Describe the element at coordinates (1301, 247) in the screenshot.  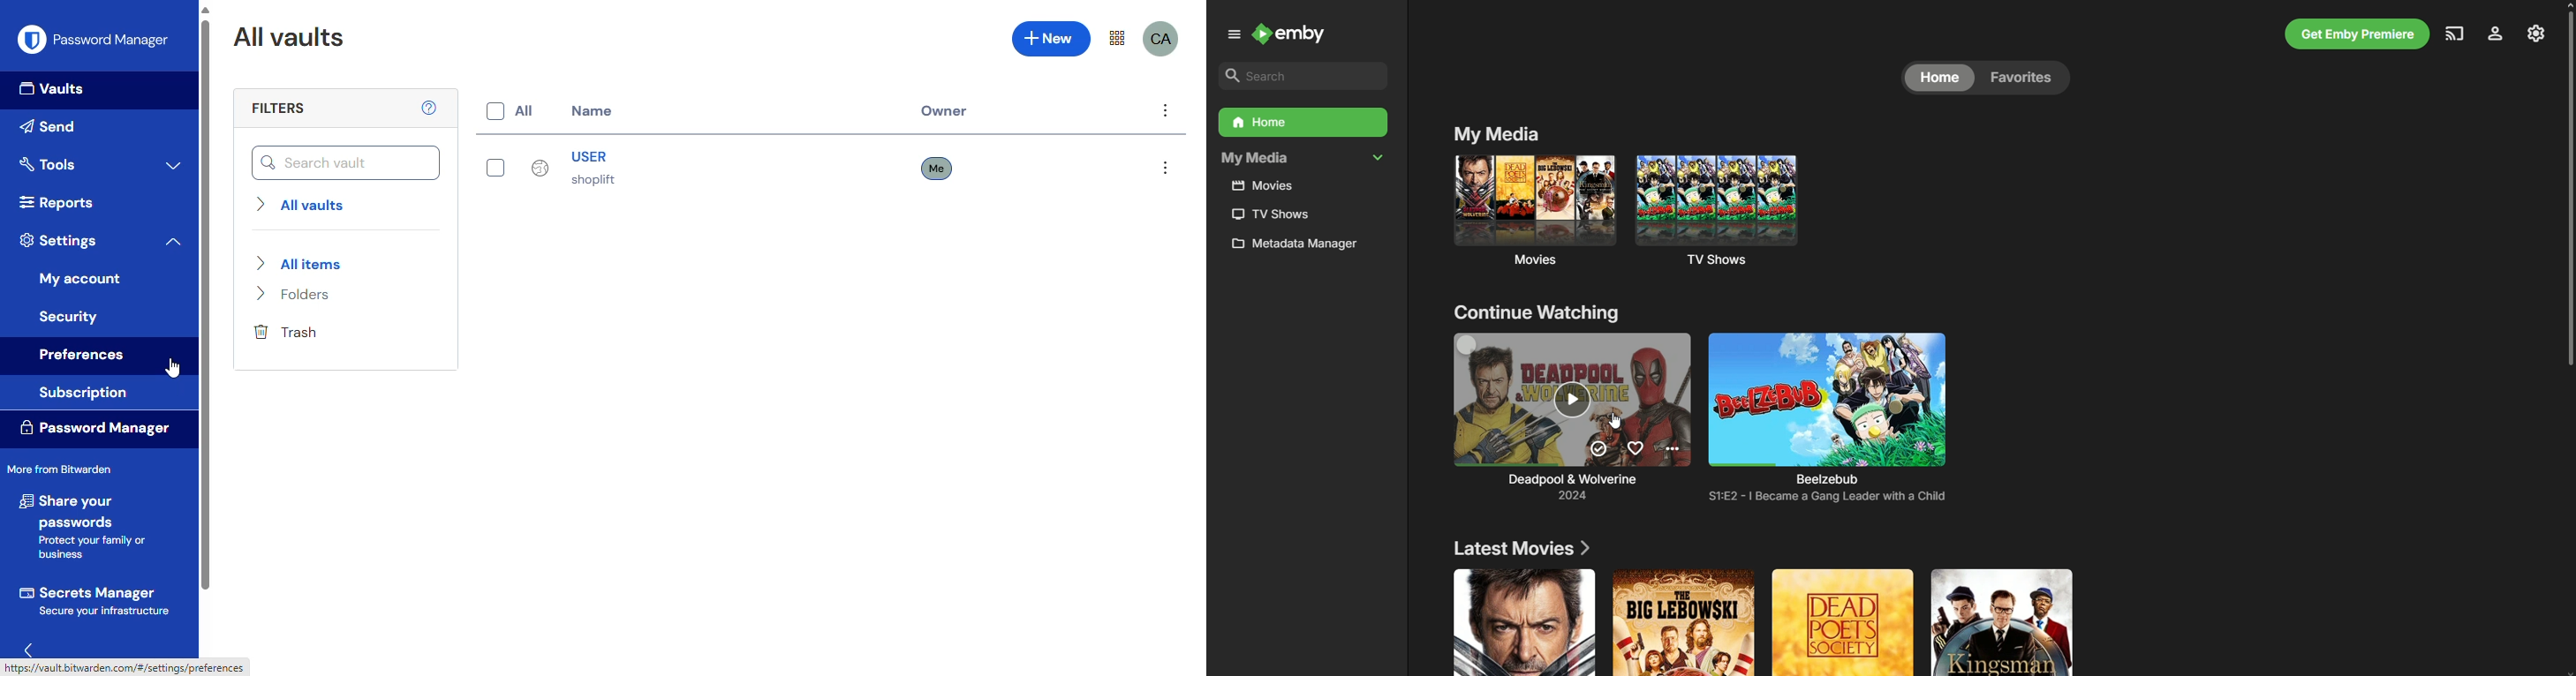
I see `Metadata manager` at that location.